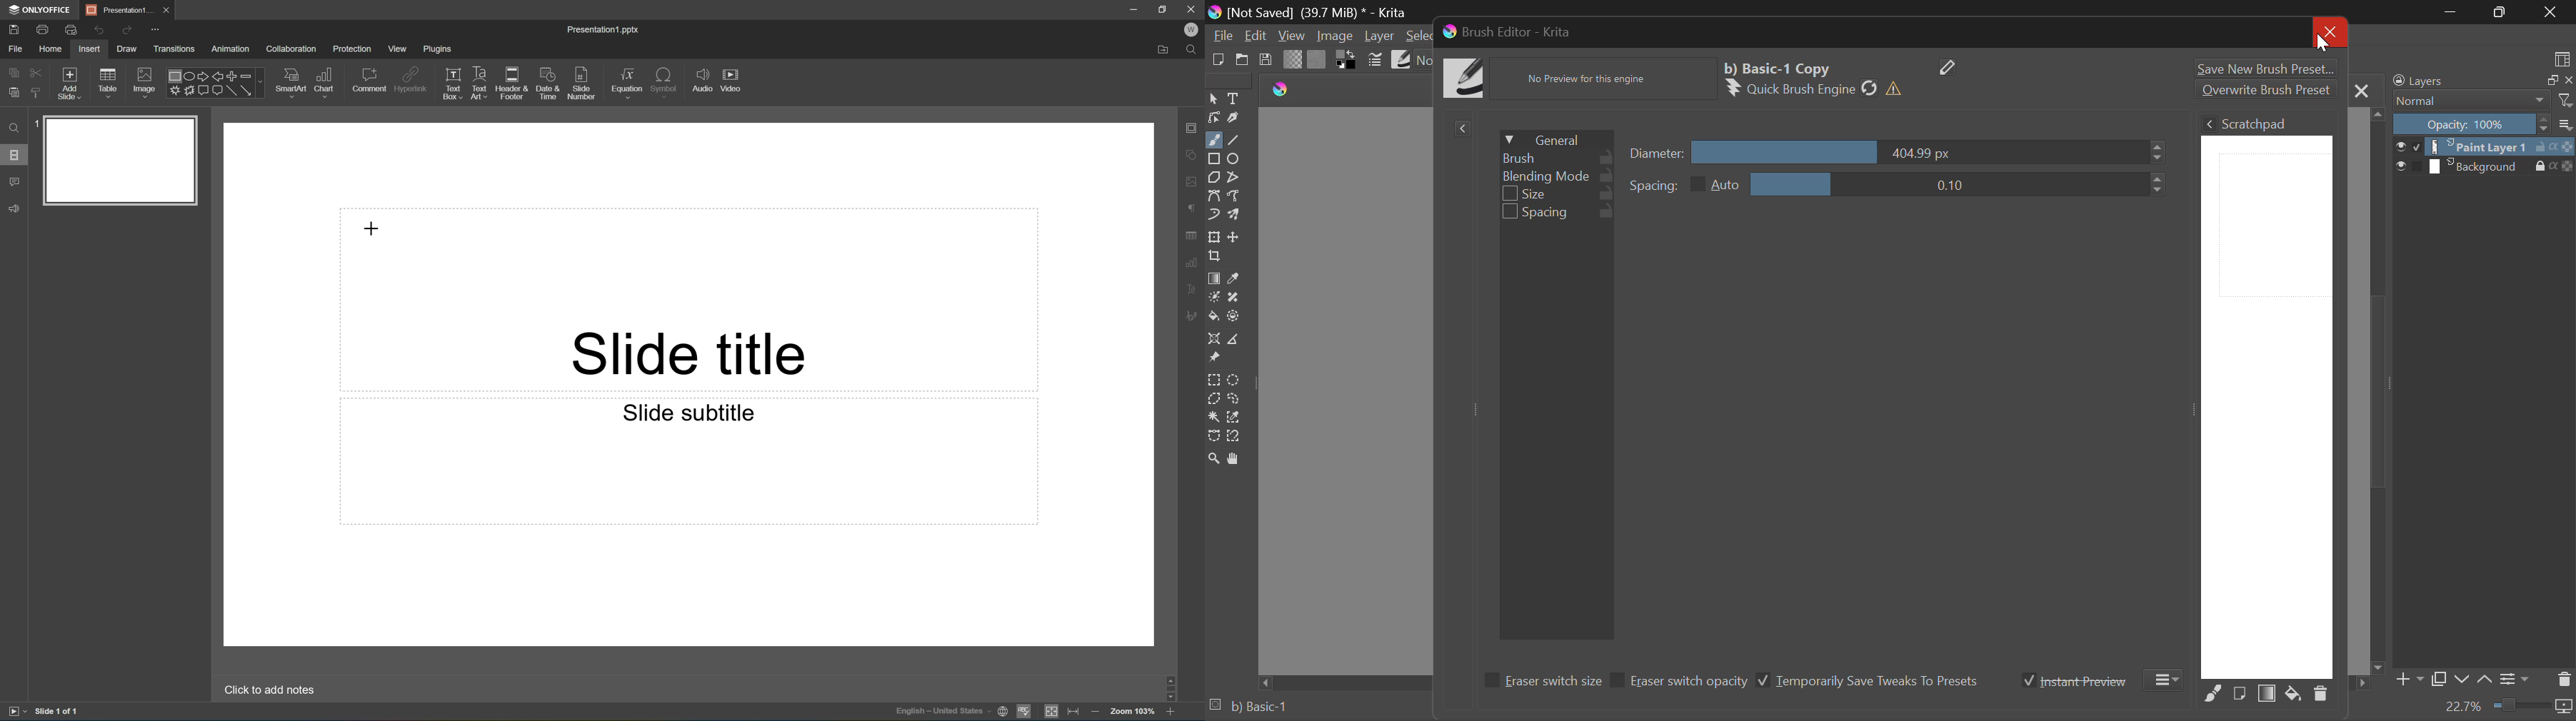 This screenshot has width=2576, height=728. Describe the element at coordinates (145, 81) in the screenshot. I see `Image` at that location.